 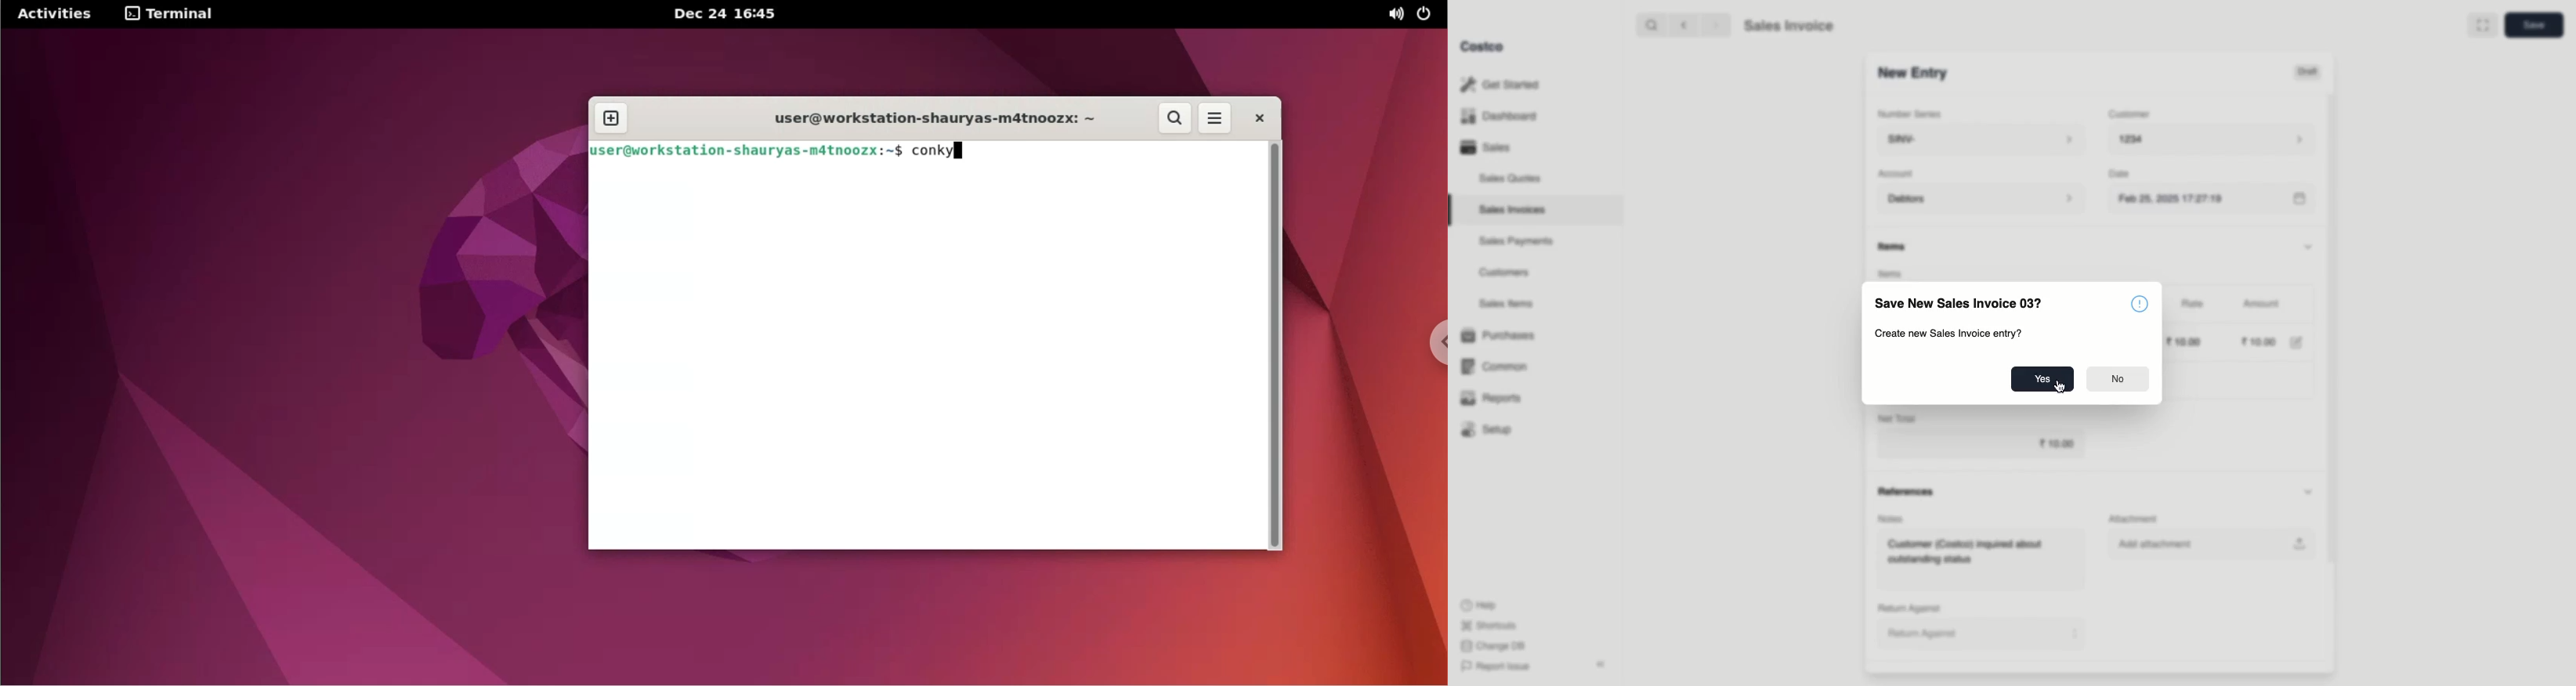 I want to click on Collapse, so click(x=1600, y=664).